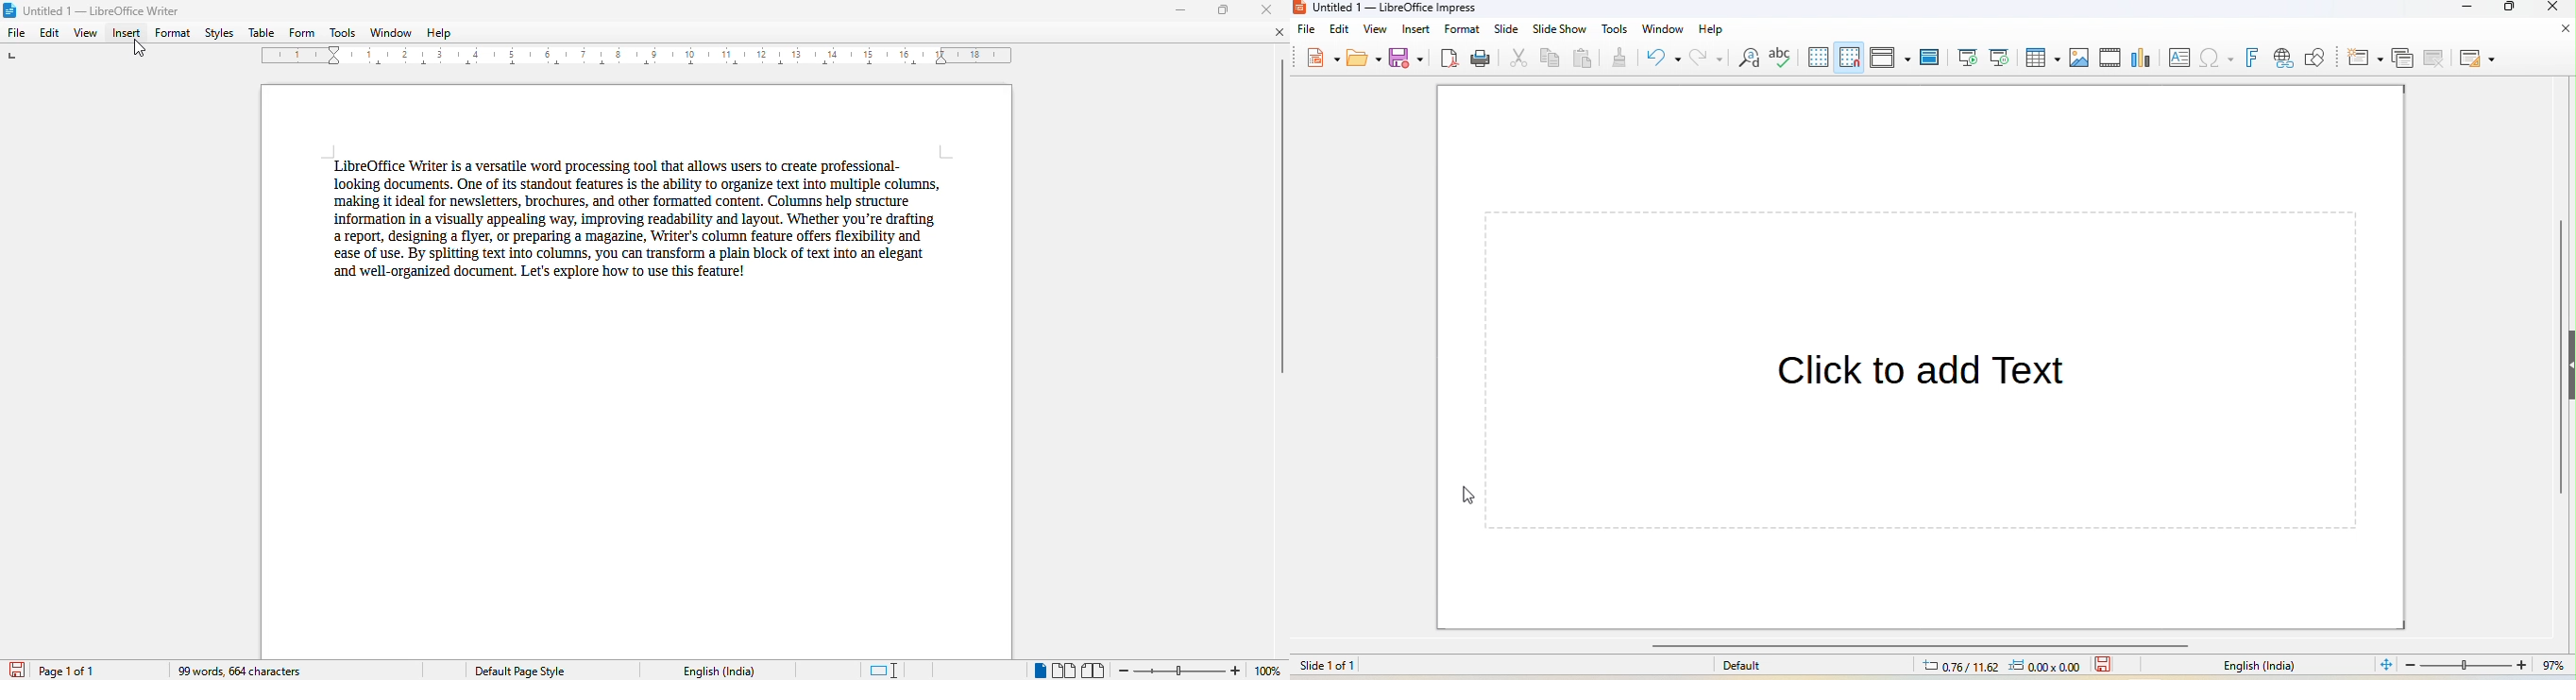 Image resolution: width=2576 pixels, height=700 pixels. I want to click on Untitled 1 -- LibreOffice Writer, so click(104, 9).